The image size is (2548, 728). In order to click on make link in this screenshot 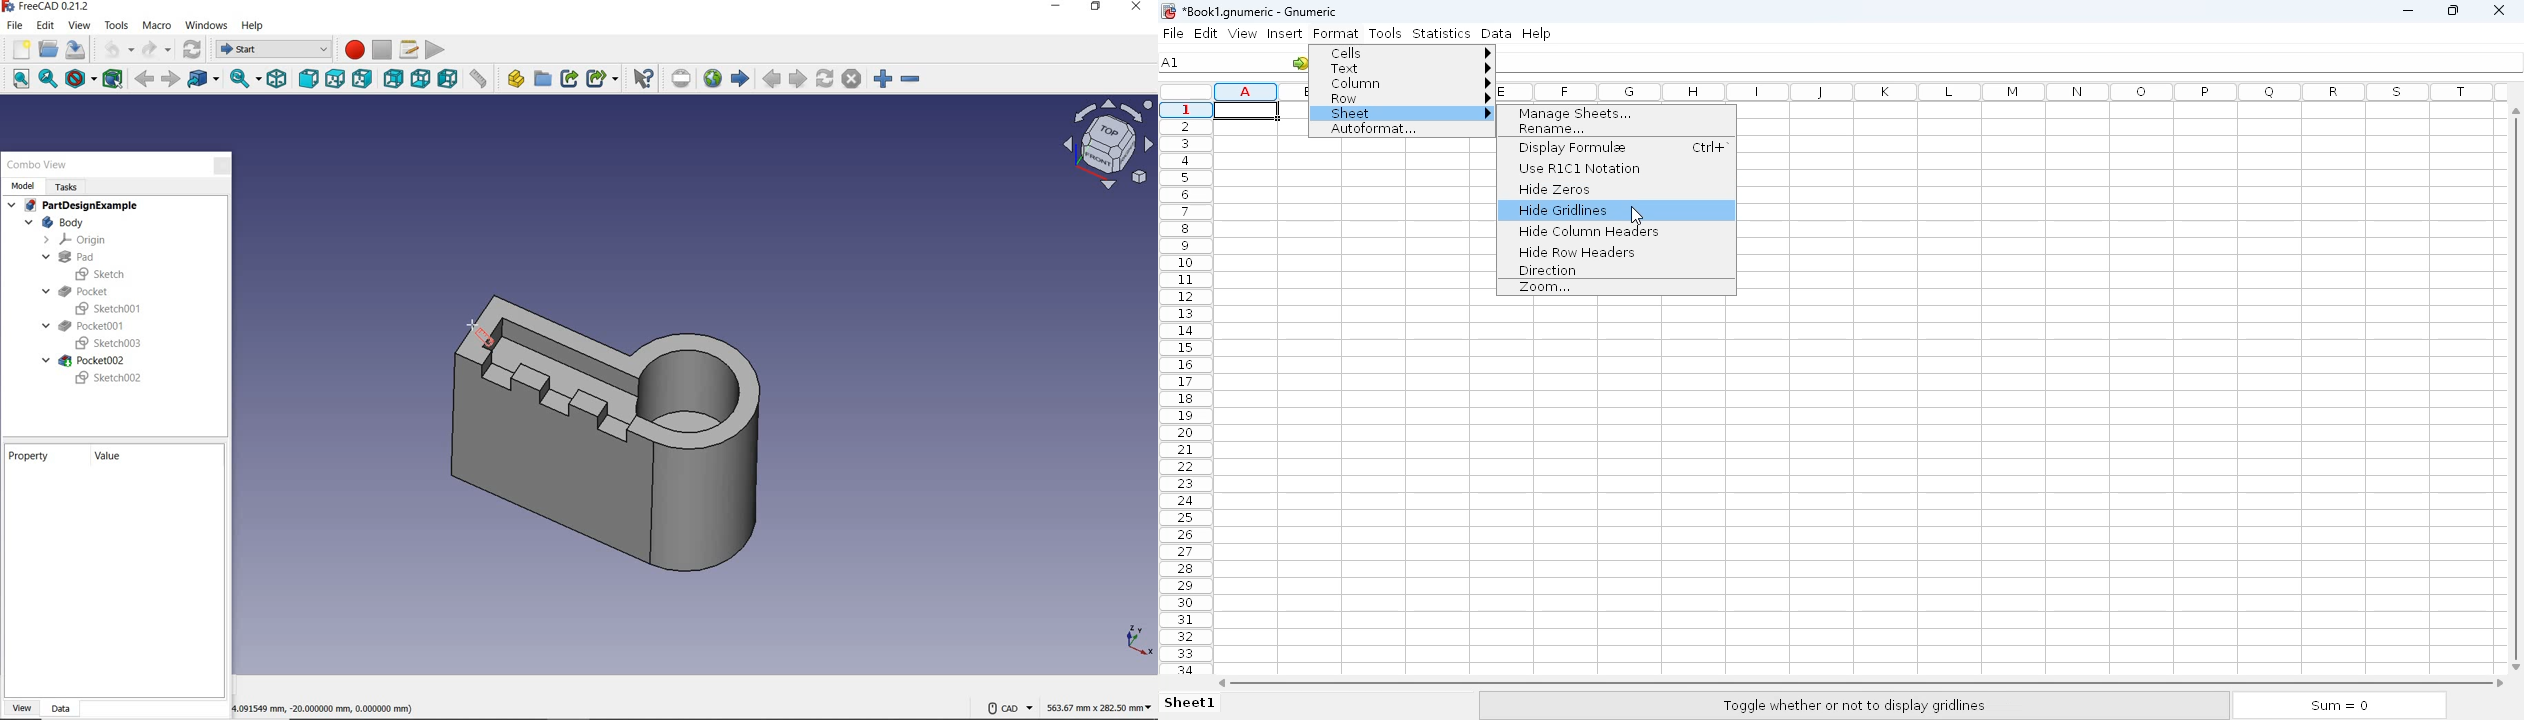, I will do `click(569, 79)`.